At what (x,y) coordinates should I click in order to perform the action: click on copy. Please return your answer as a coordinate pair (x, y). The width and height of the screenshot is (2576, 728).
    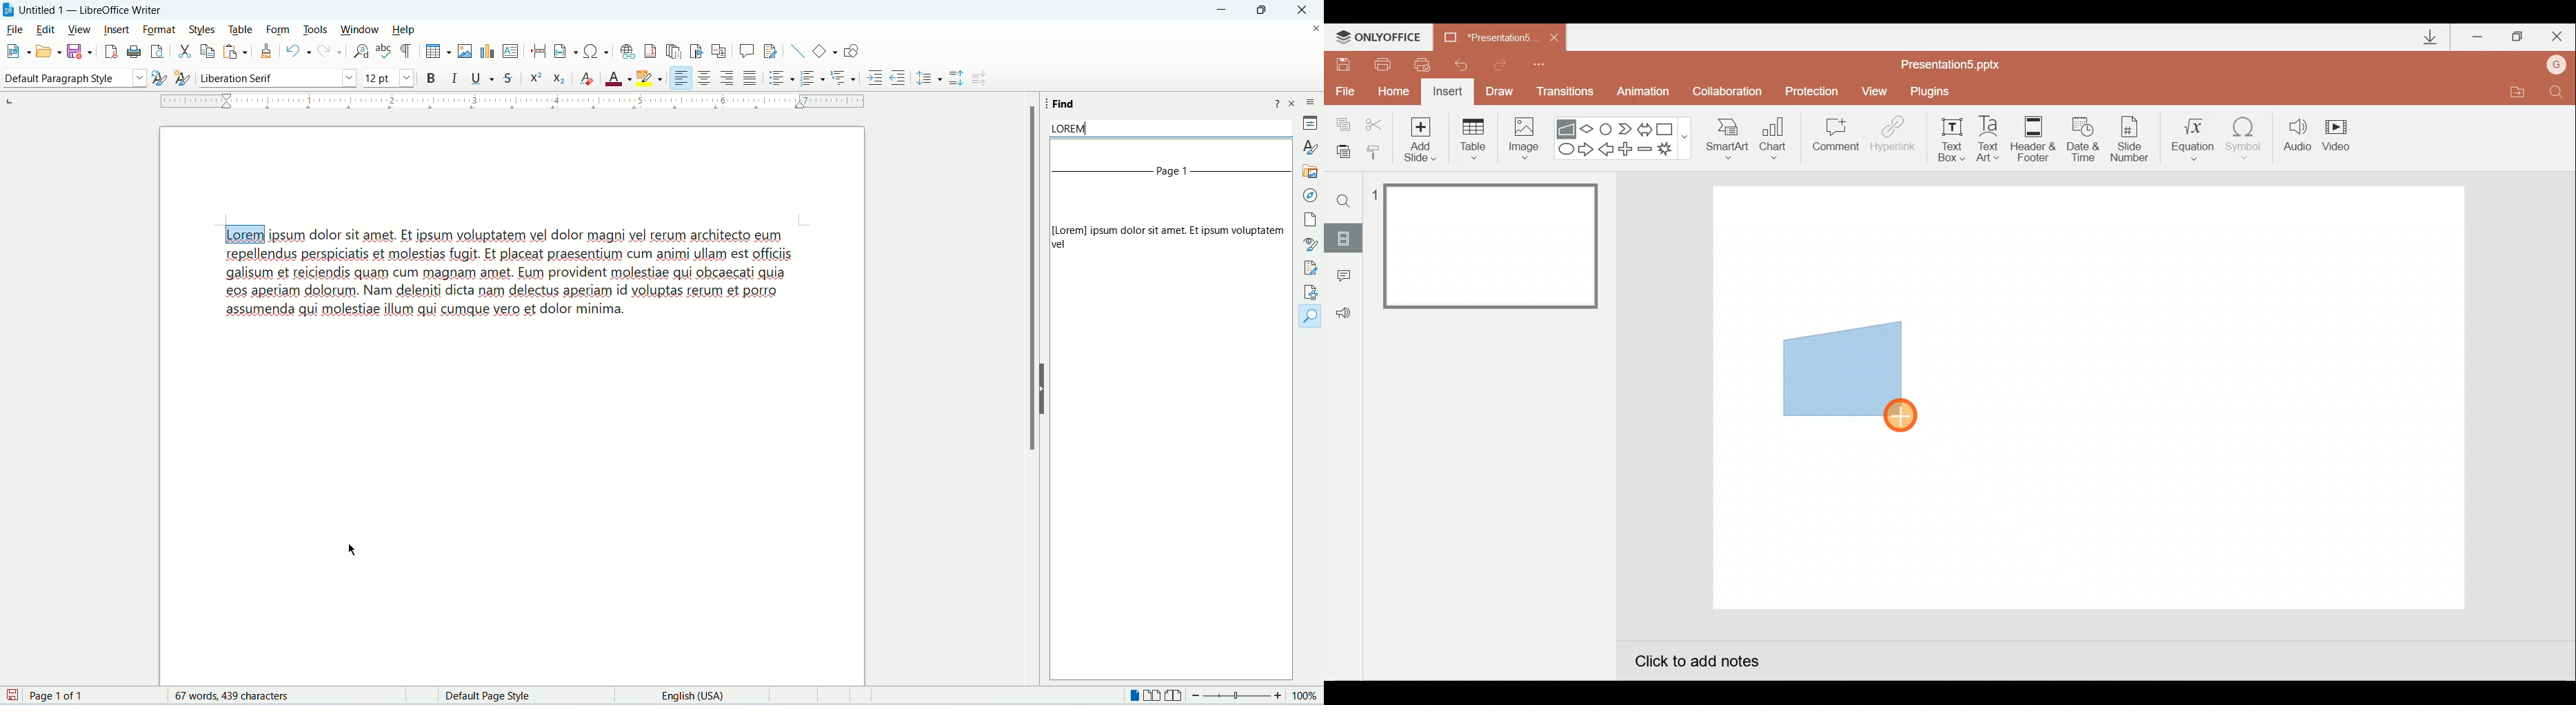
    Looking at the image, I should click on (205, 50).